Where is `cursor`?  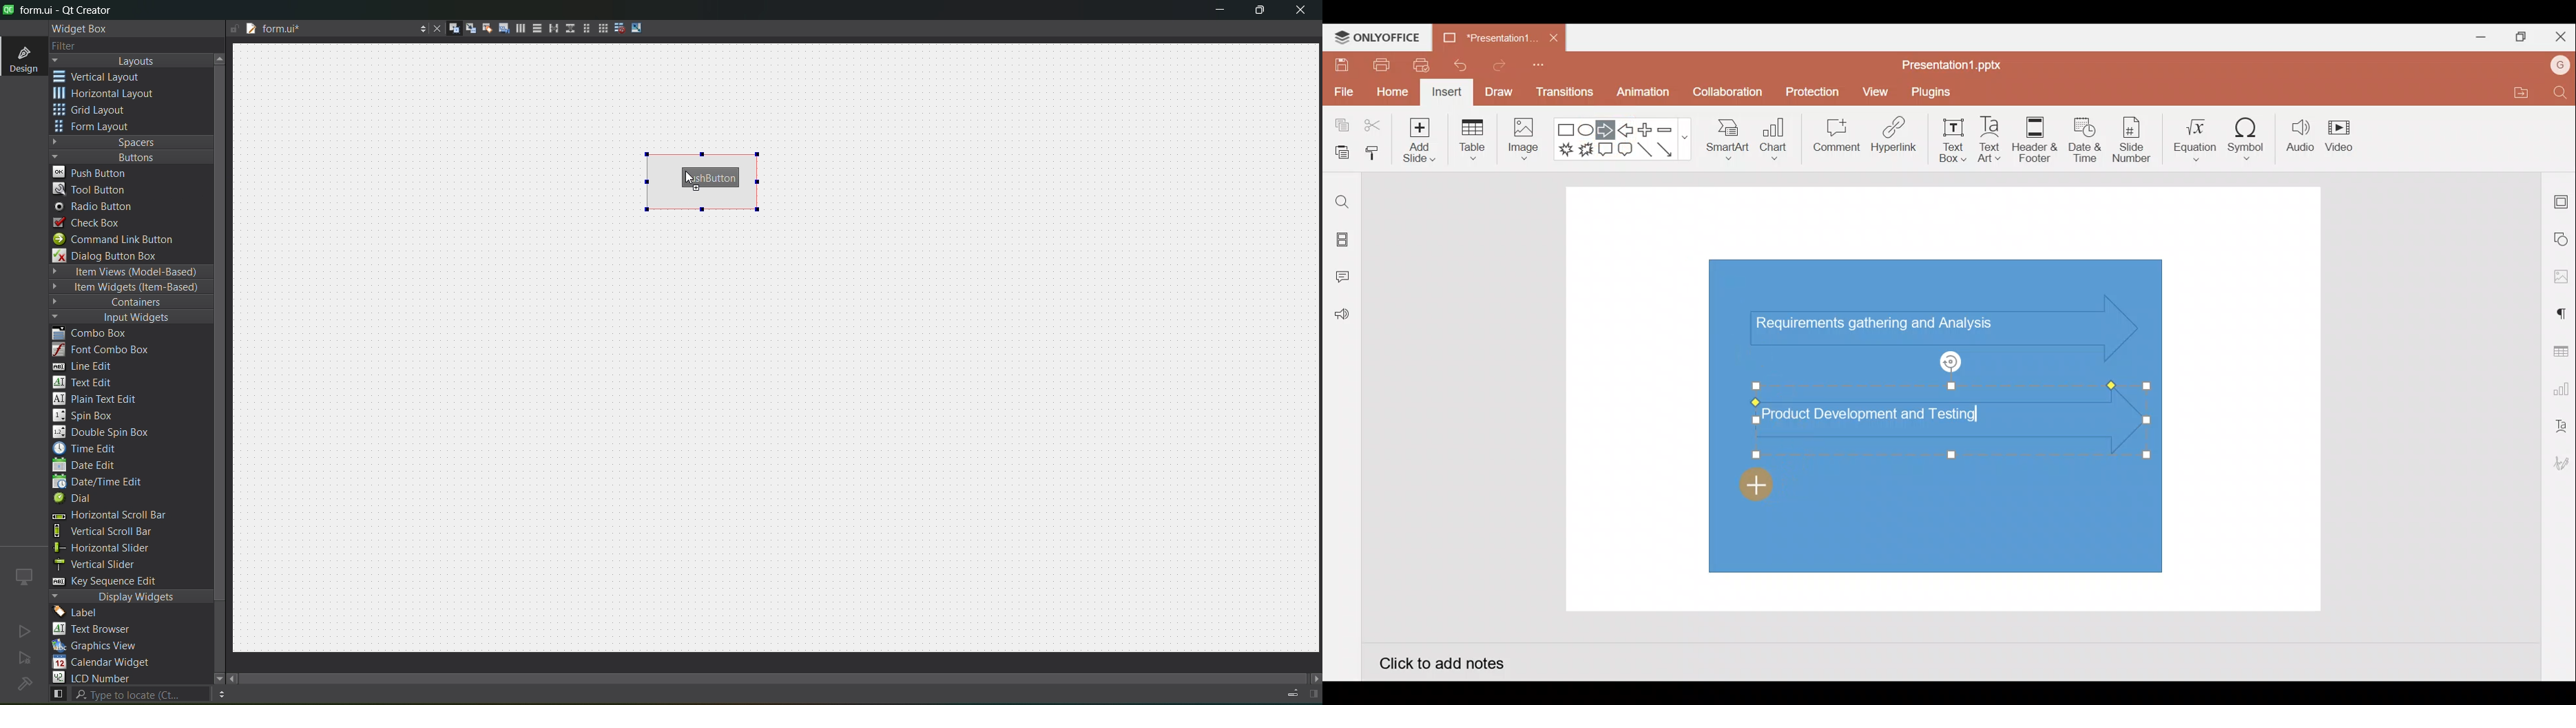 cursor is located at coordinates (690, 178).